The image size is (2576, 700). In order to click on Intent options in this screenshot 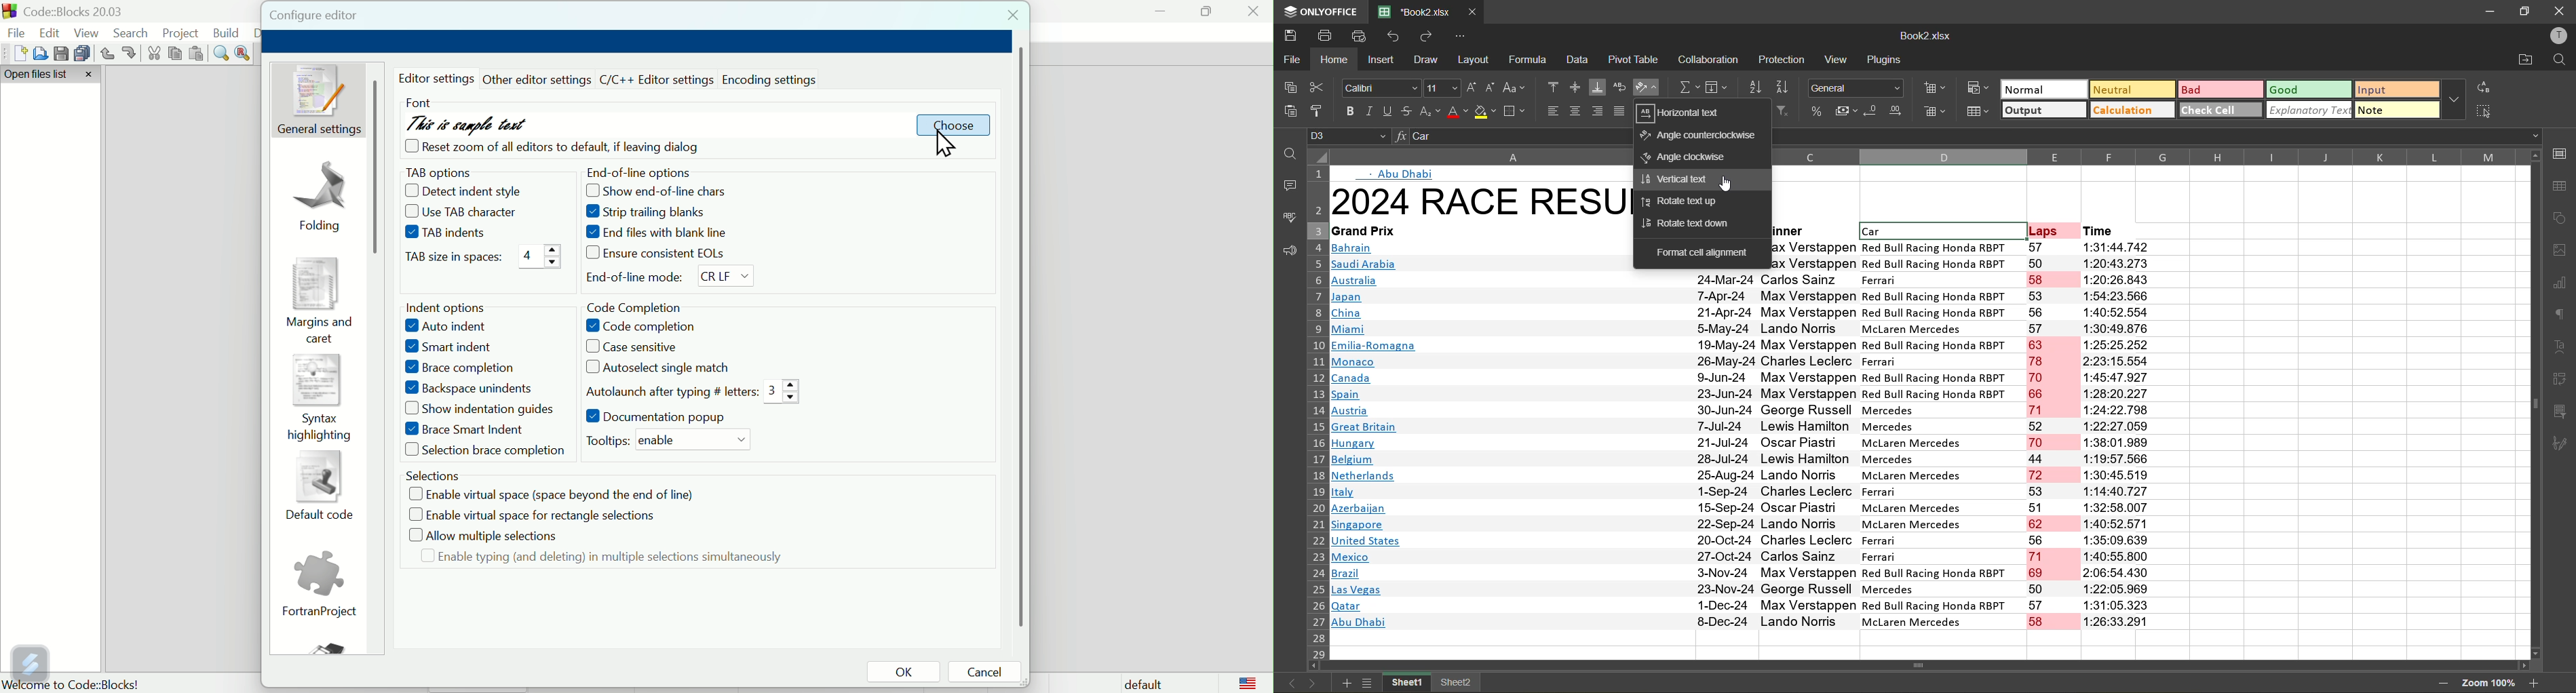, I will do `click(450, 307)`.